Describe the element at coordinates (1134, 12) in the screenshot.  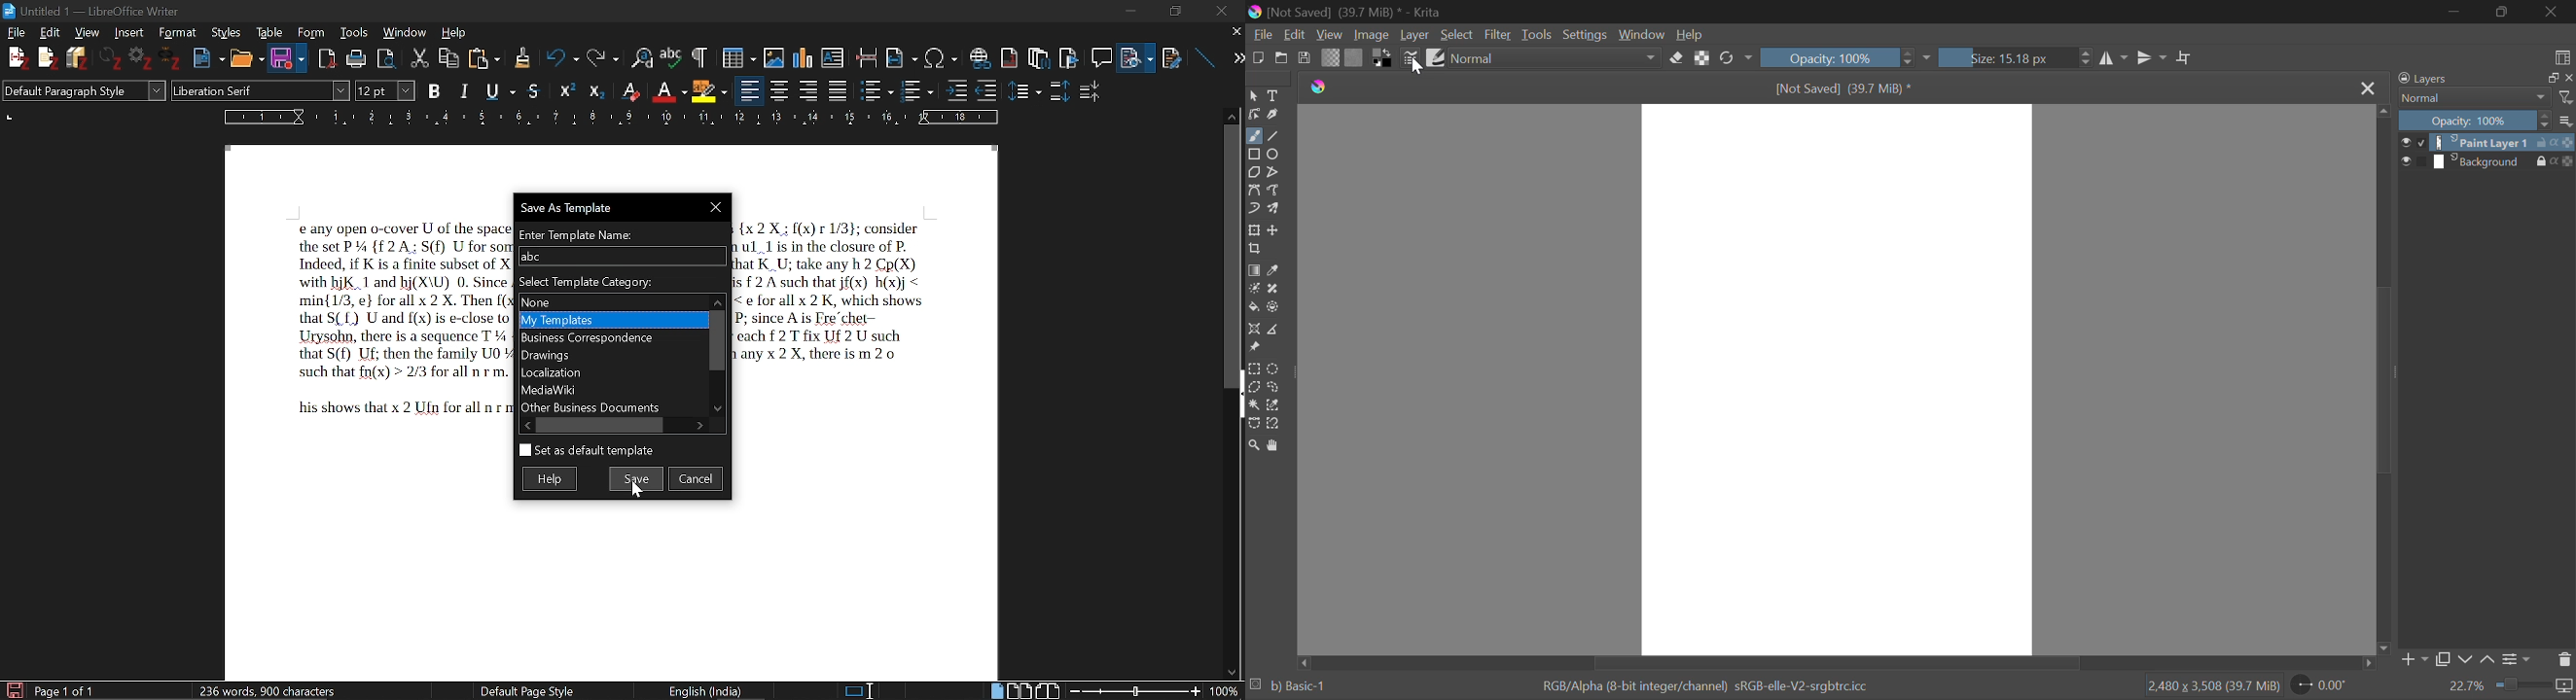
I see `minimize` at that location.